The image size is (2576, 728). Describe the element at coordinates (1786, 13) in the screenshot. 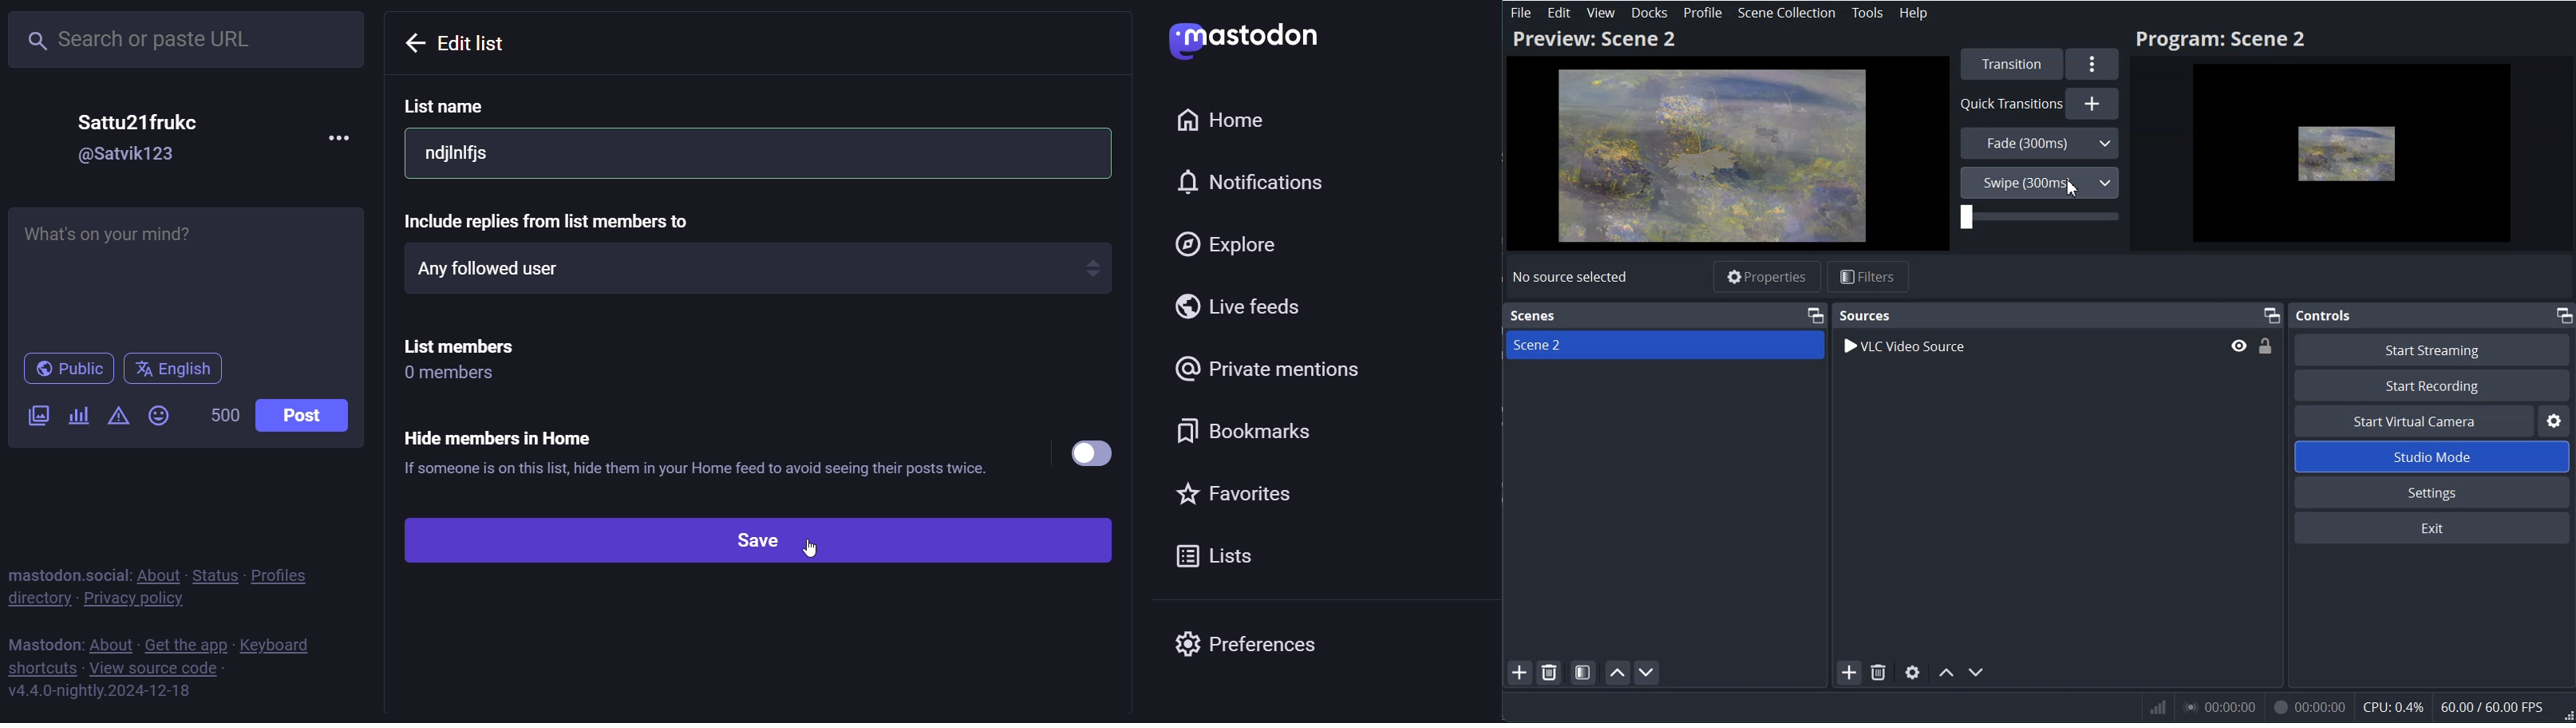

I see `Scene Collection` at that location.